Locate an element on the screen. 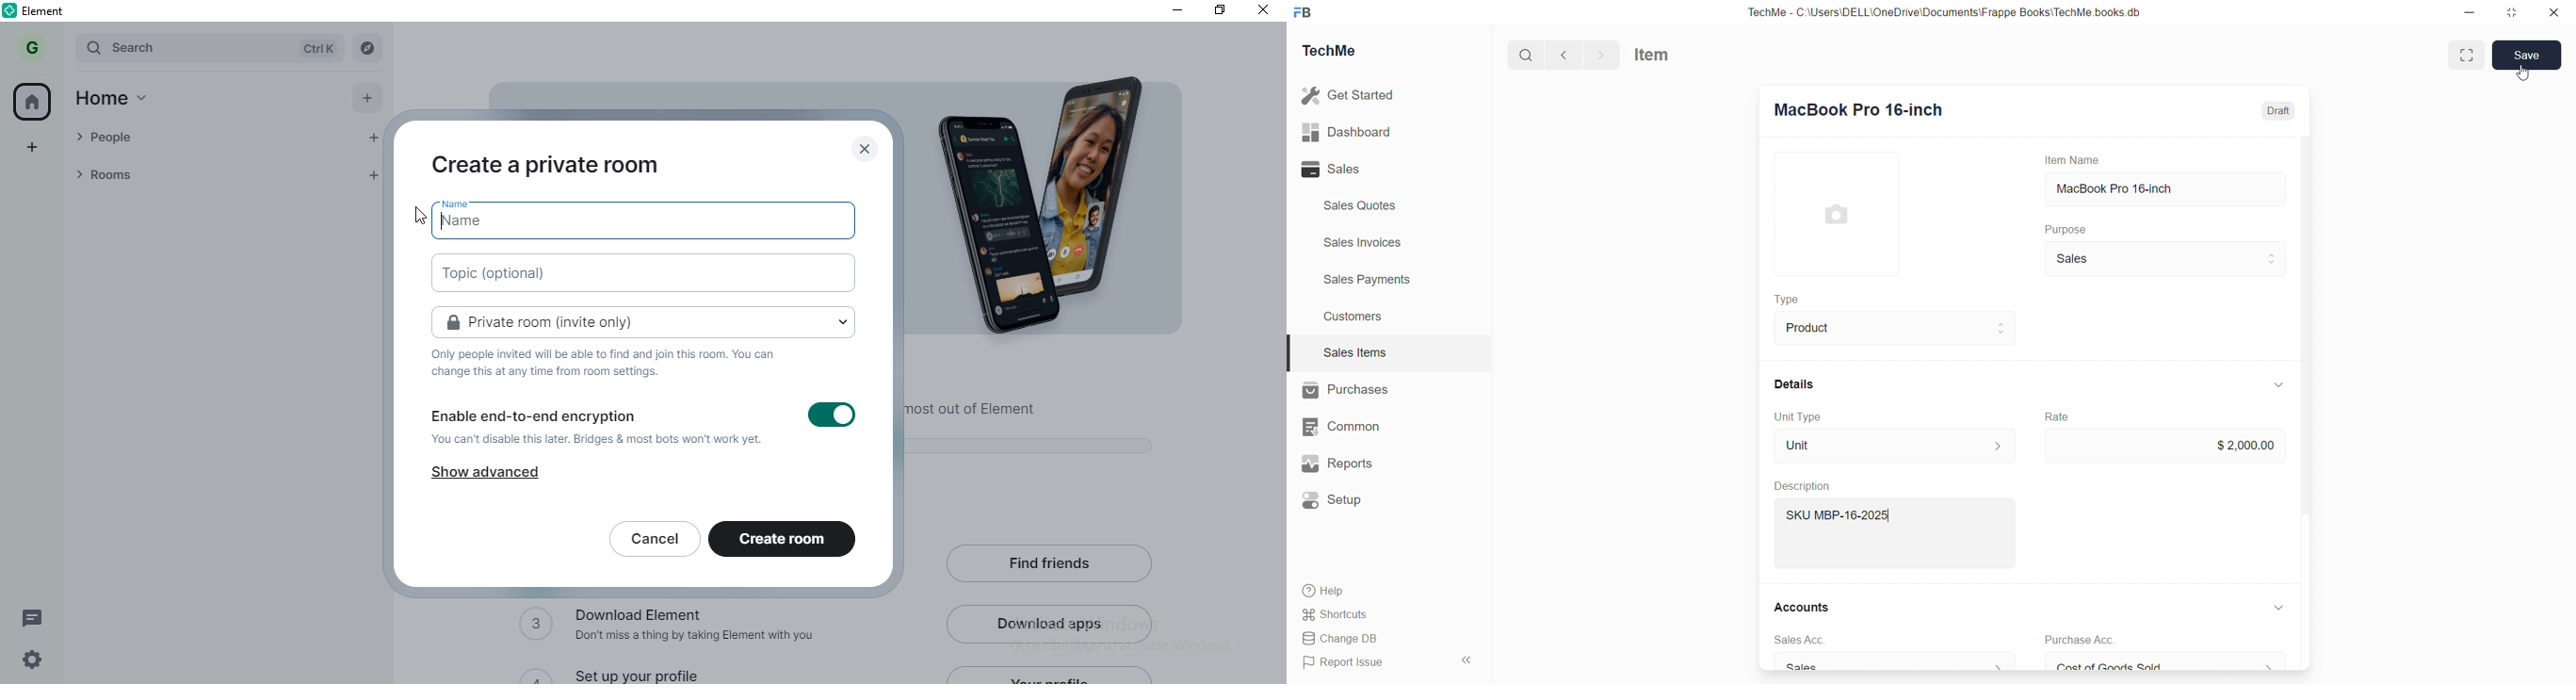 The width and height of the screenshot is (2576, 700). 2,000.00 is located at coordinates (2164, 447).